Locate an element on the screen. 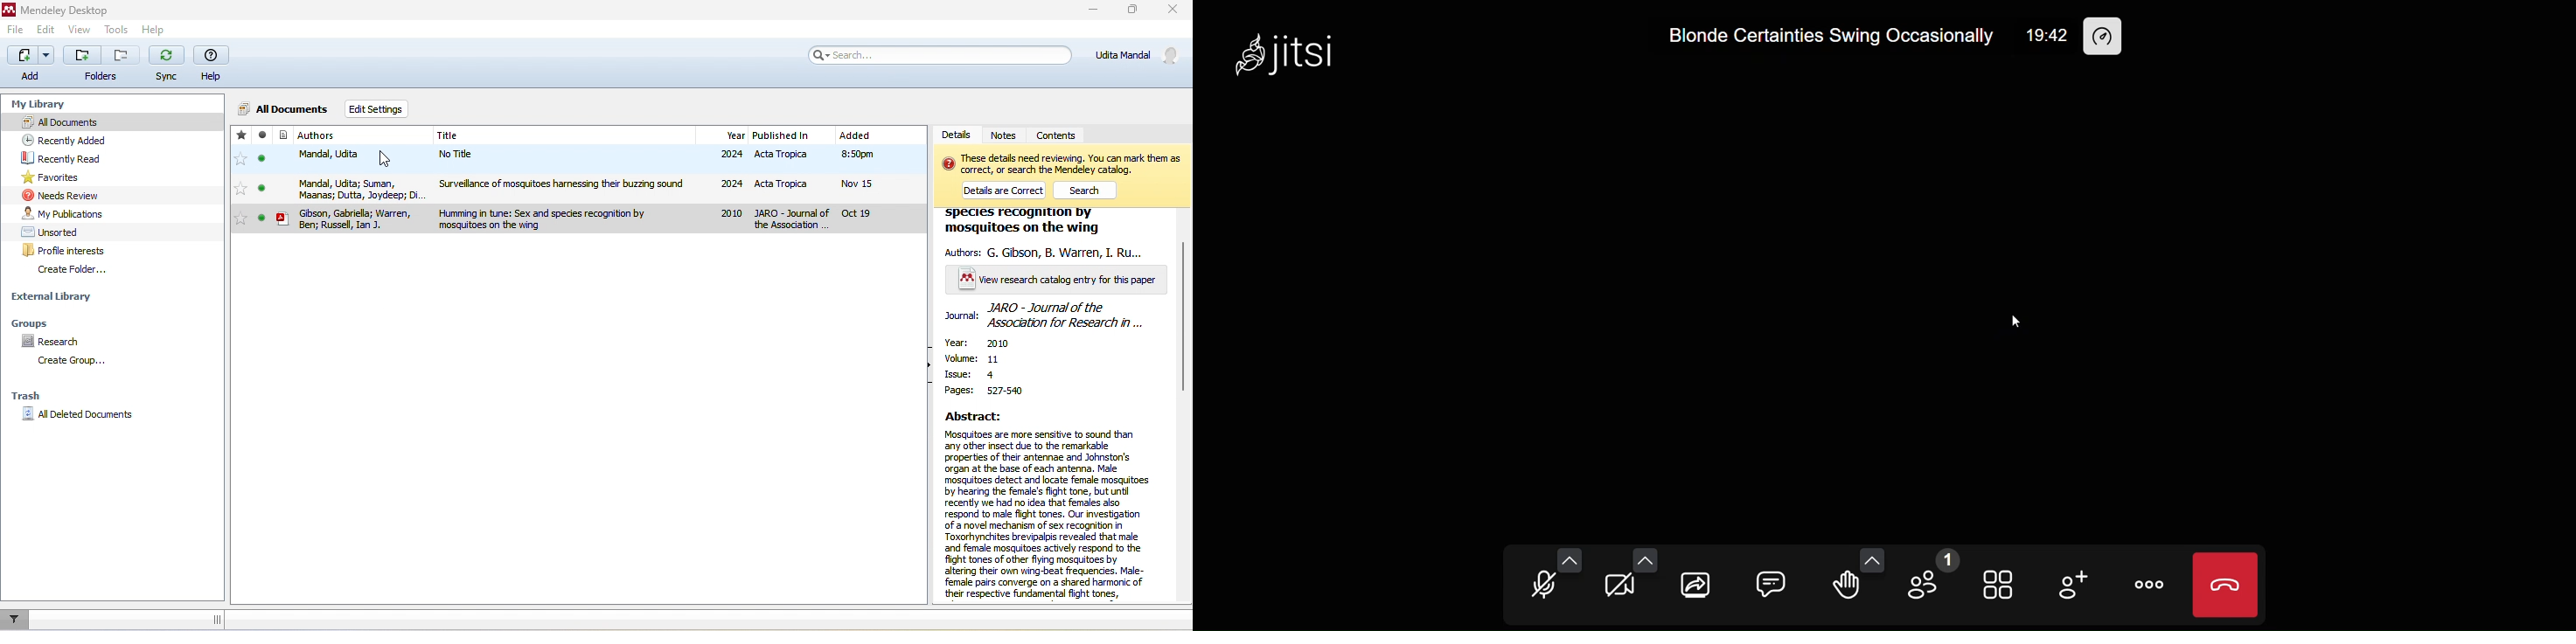 This screenshot has width=2576, height=644. groups is located at coordinates (47, 322).